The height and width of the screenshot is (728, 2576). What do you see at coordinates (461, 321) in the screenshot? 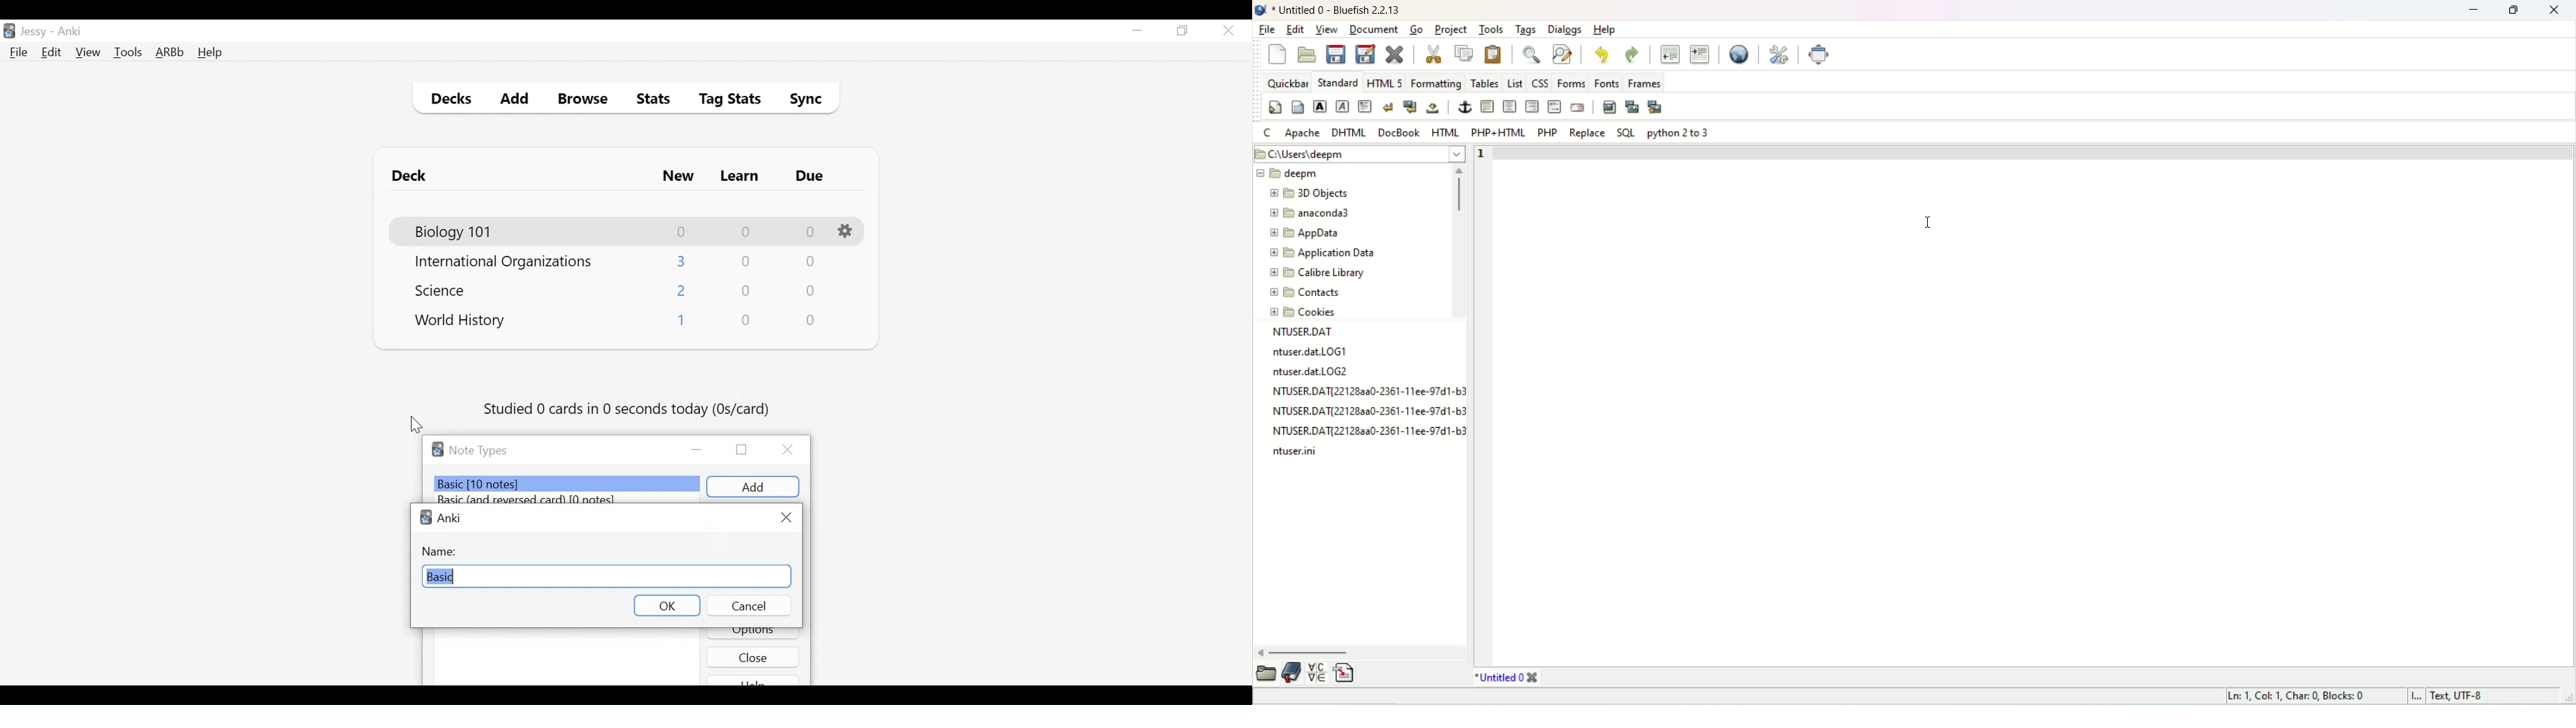
I see `Deck Name` at bounding box center [461, 321].